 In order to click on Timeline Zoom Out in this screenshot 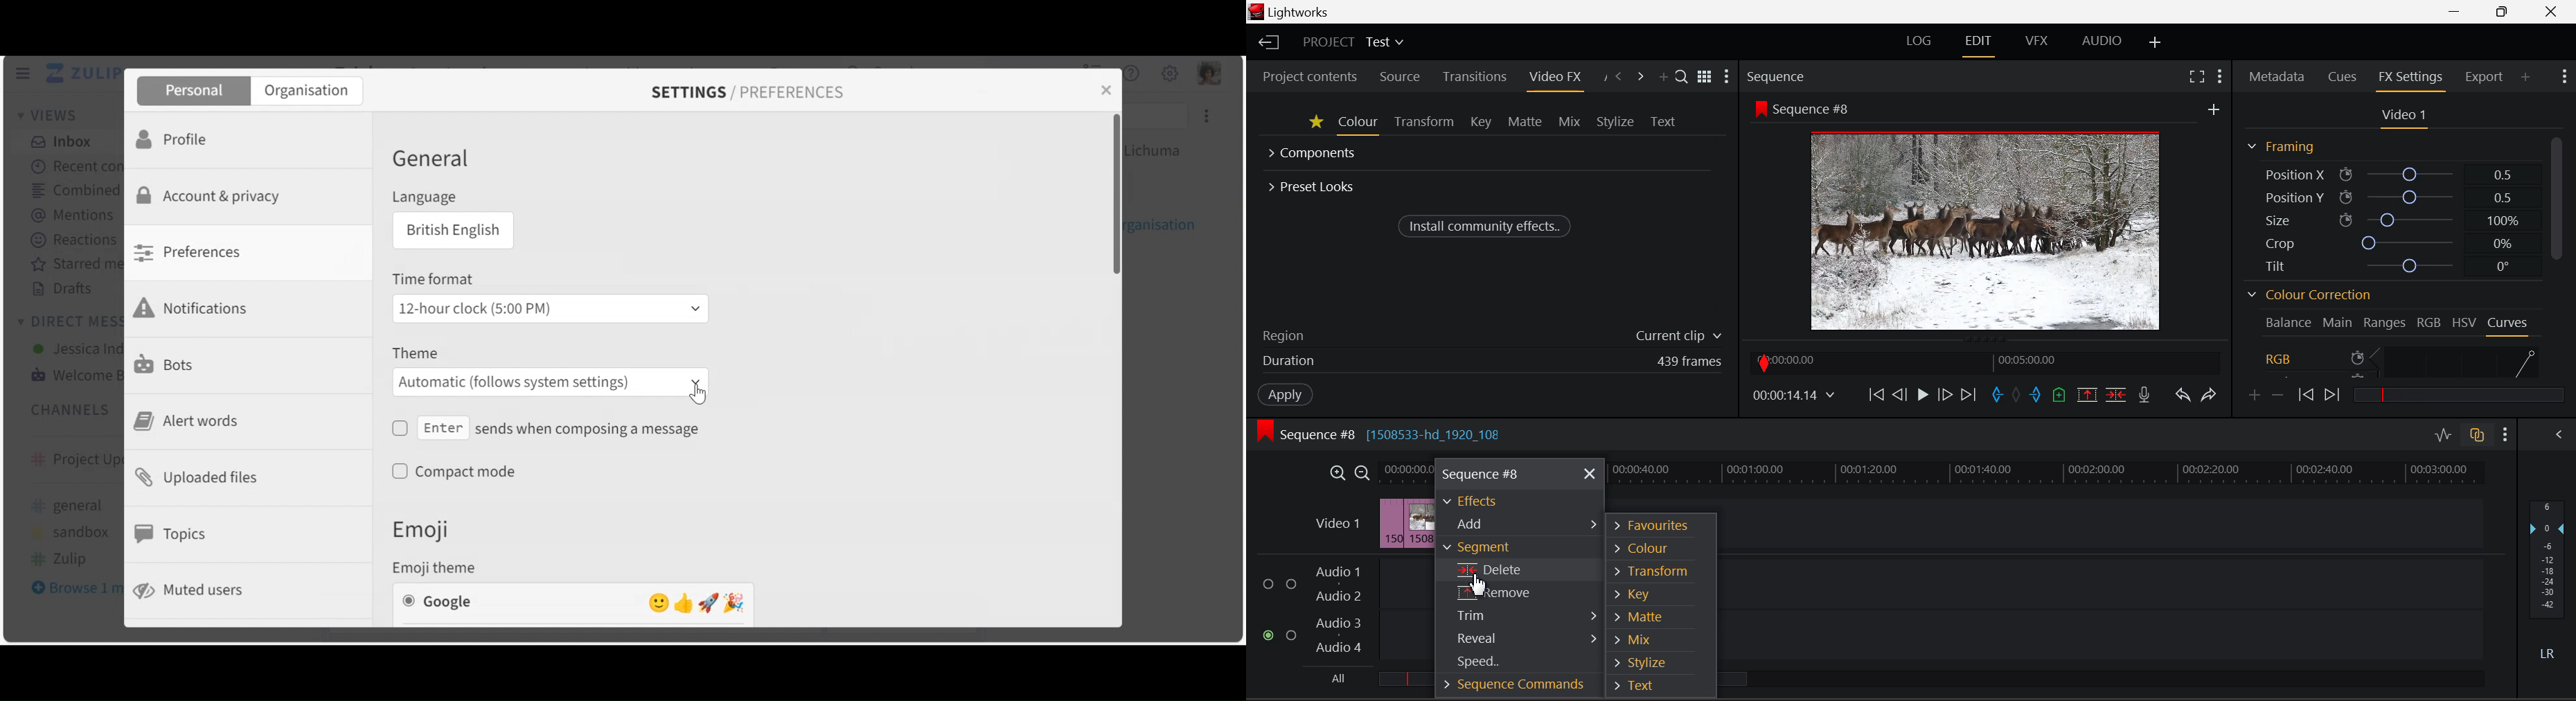, I will do `click(1361, 473)`.